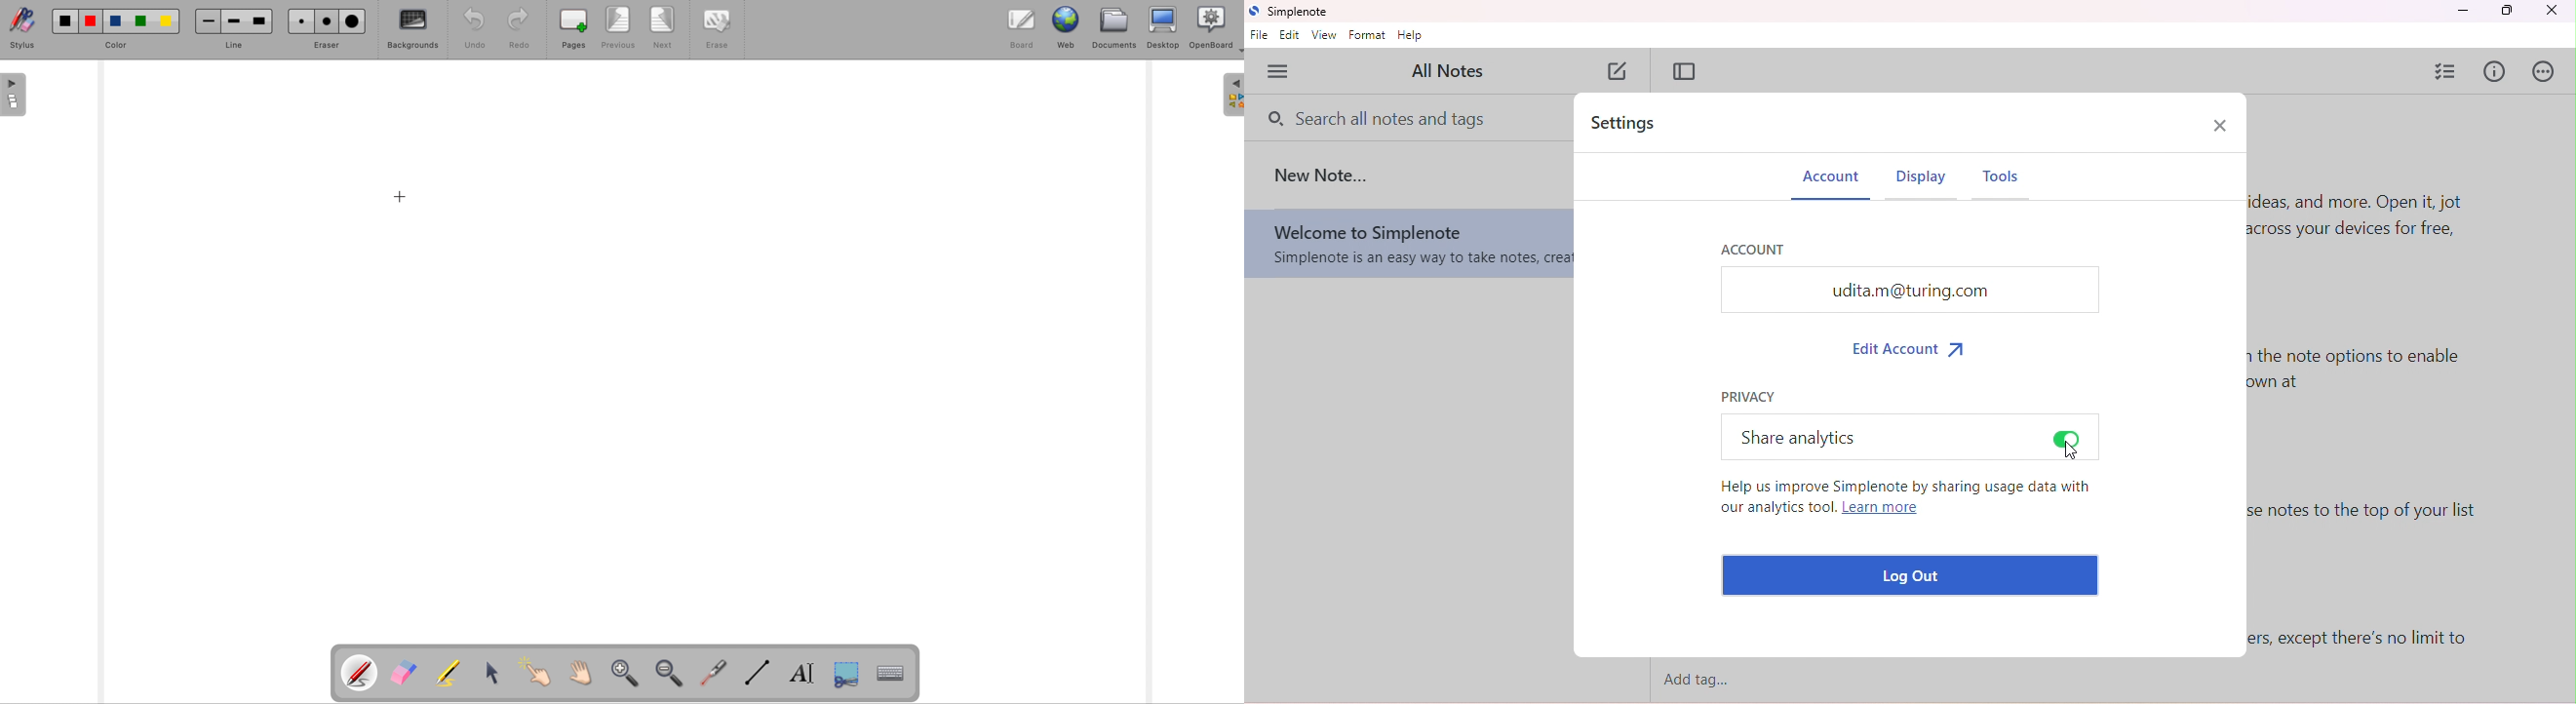 Image resolution: width=2576 pixels, height=728 pixels. Describe the element at coordinates (2547, 71) in the screenshot. I see `actions` at that location.